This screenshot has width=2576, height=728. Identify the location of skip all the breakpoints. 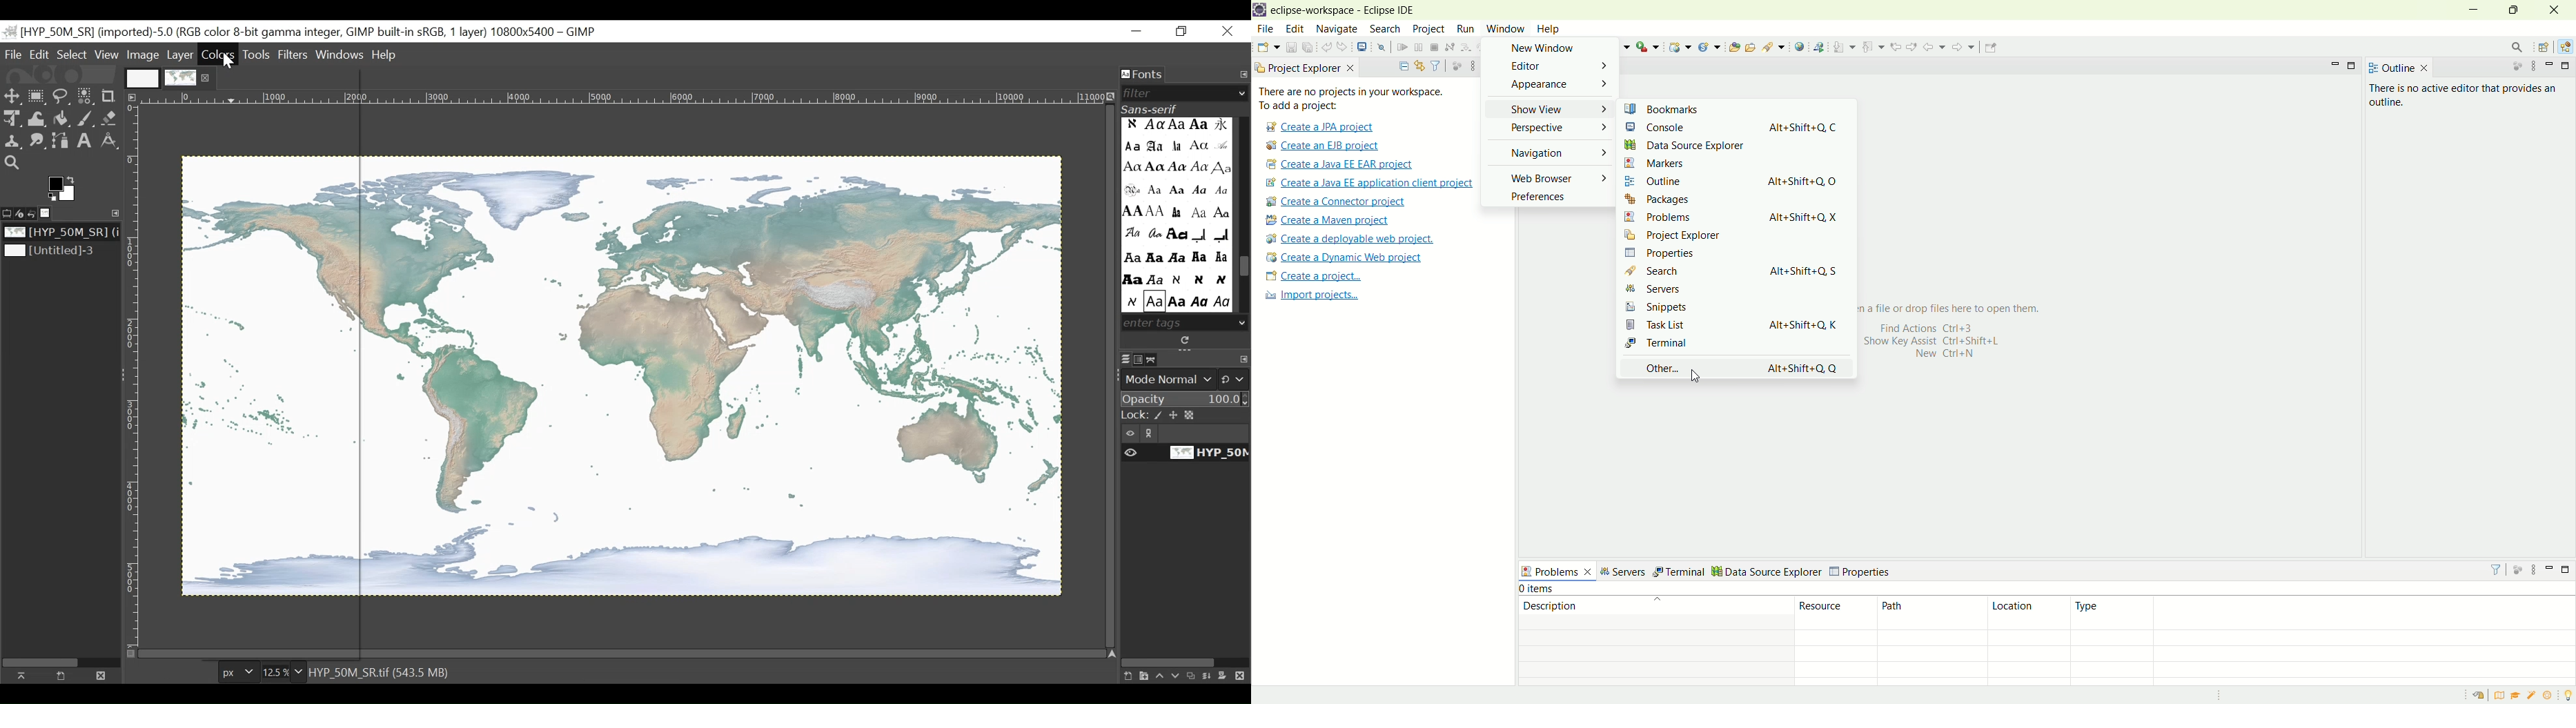
(1381, 48).